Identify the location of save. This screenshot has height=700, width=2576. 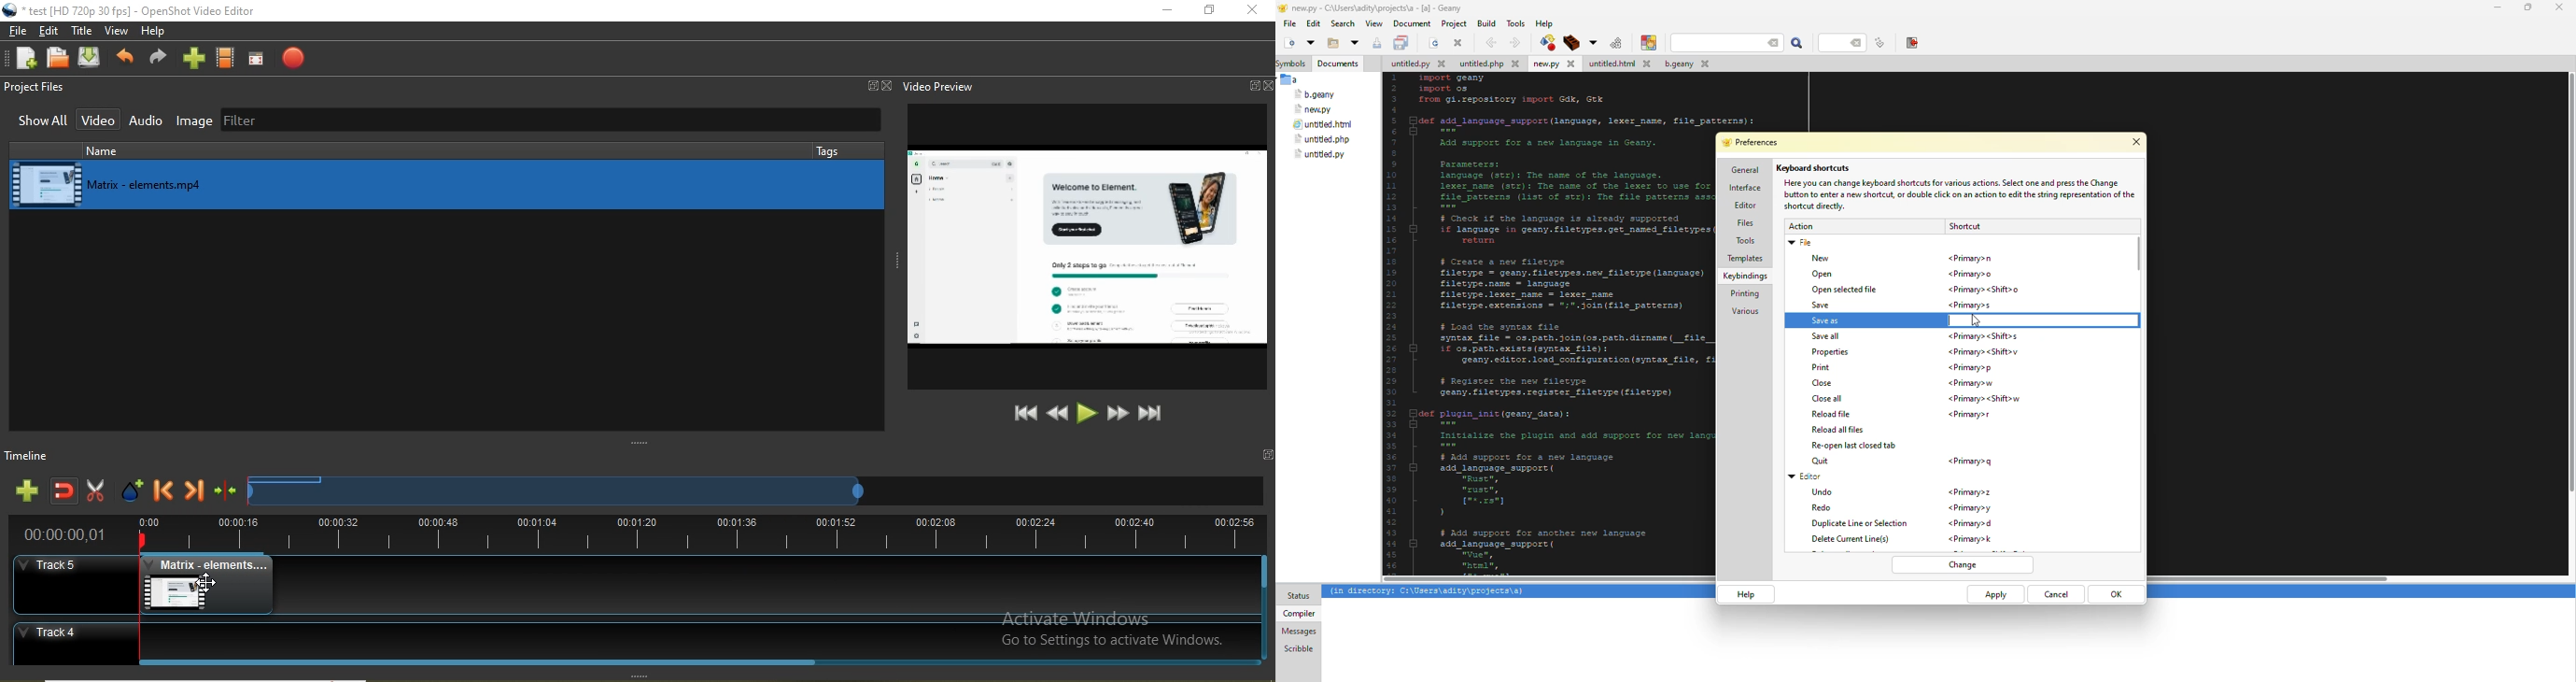
(1402, 43).